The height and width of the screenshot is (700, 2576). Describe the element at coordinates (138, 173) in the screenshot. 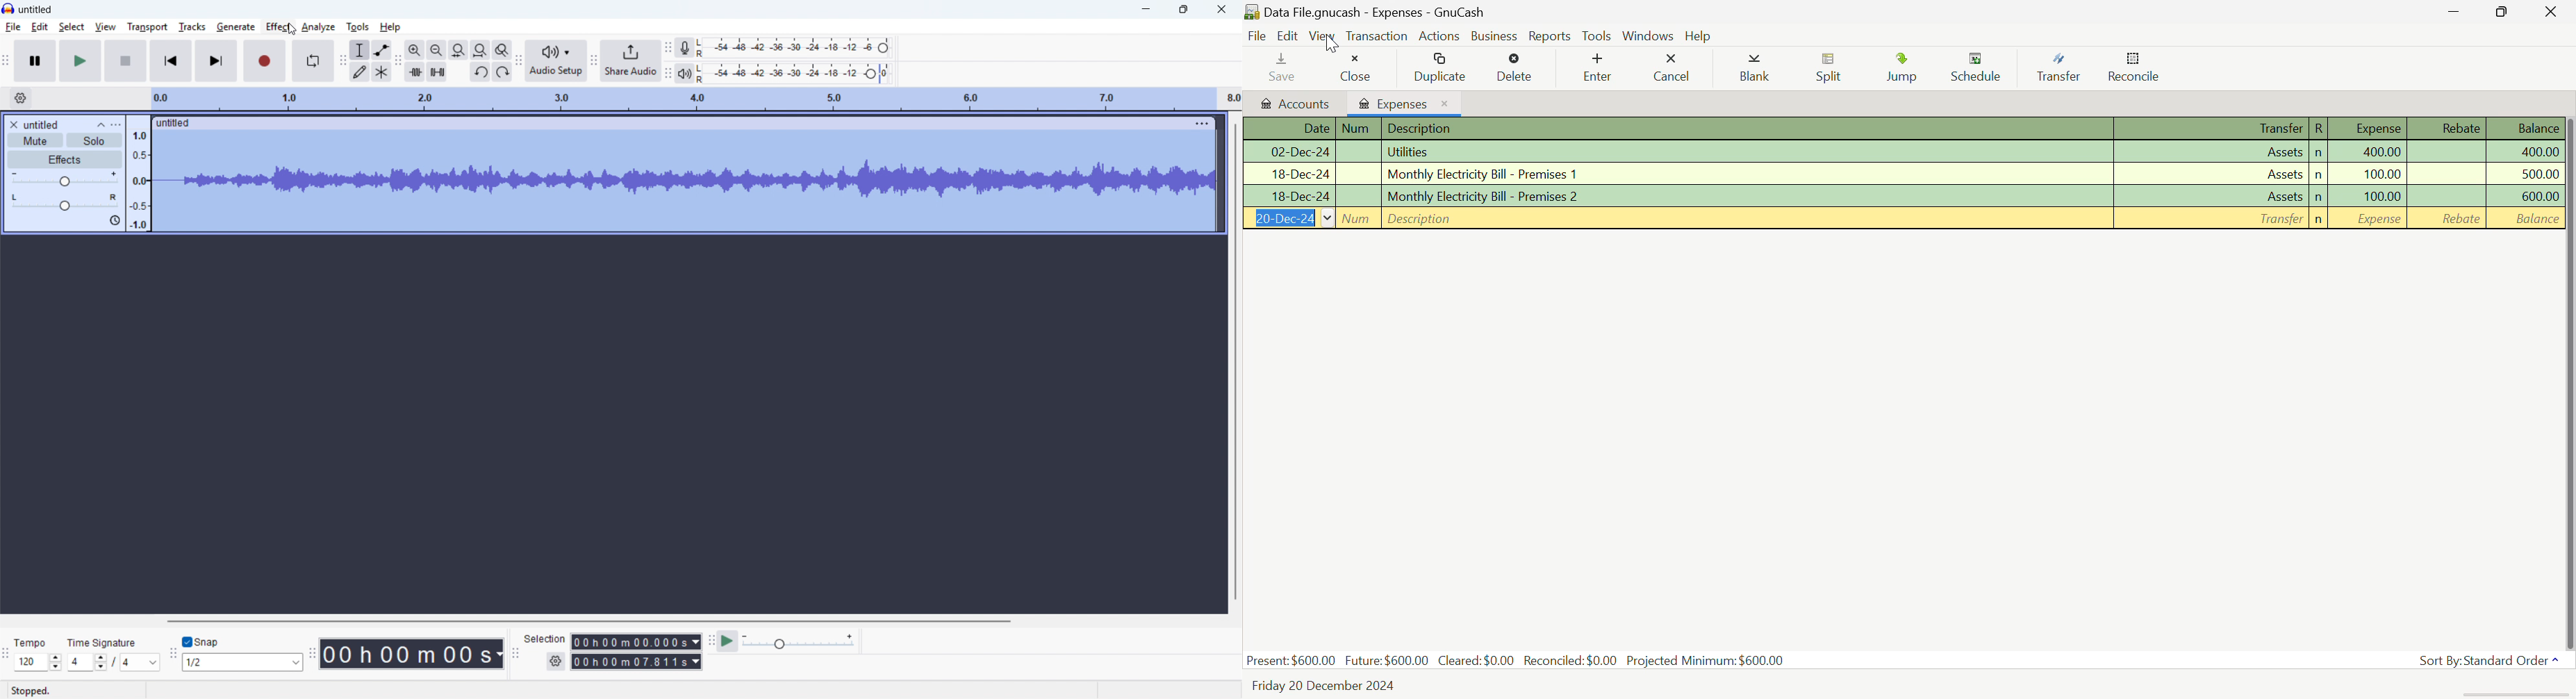

I see `amplitude` at that location.